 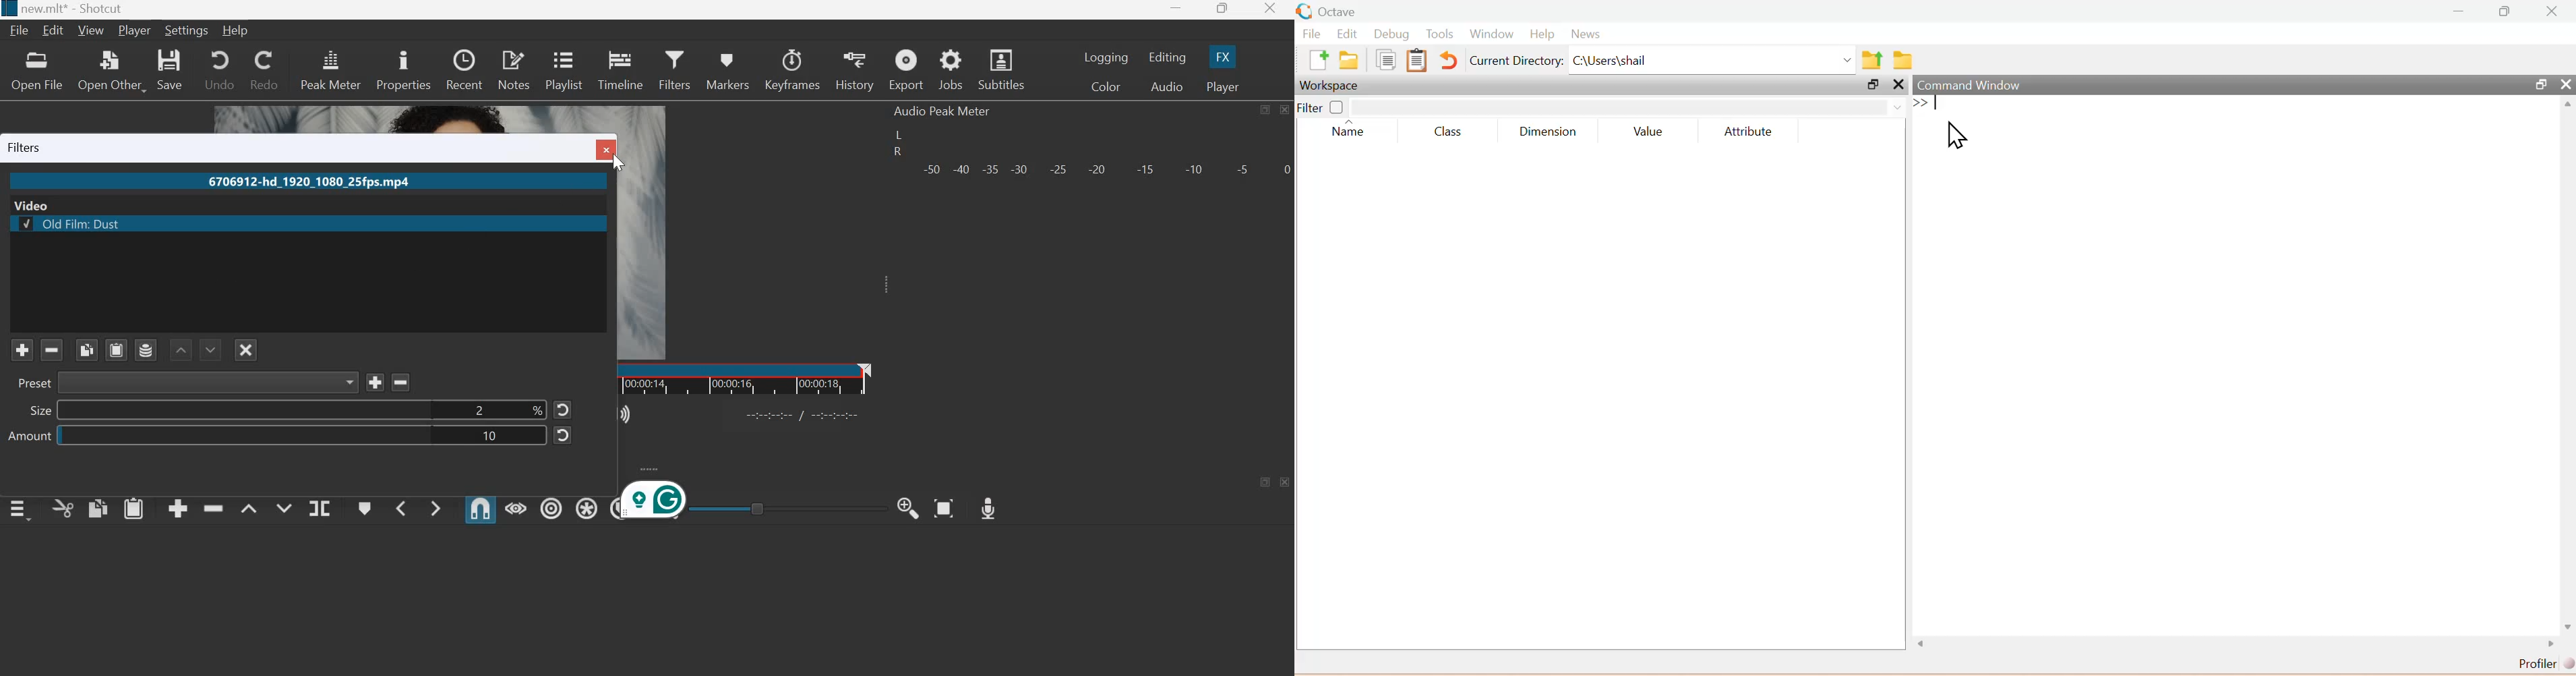 I want to click on Audio Peak Meter, so click(x=942, y=111).